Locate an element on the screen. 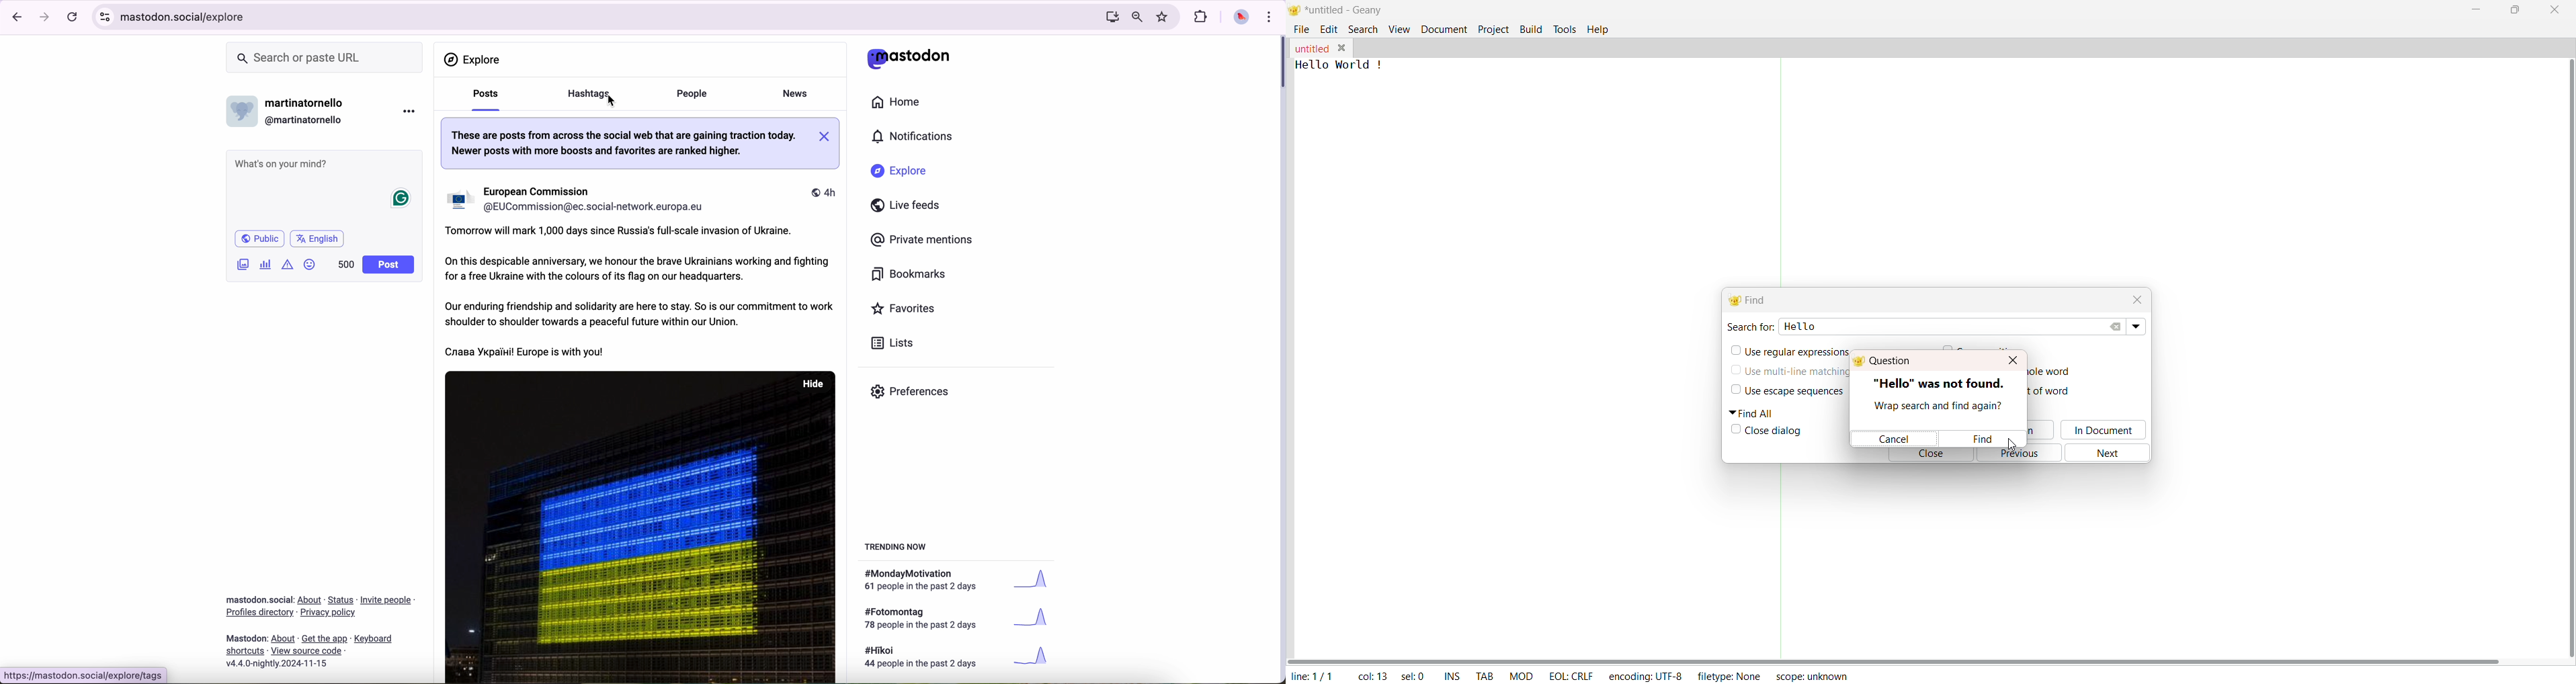 The height and width of the screenshot is (700, 2576). mastodon is located at coordinates (248, 638).